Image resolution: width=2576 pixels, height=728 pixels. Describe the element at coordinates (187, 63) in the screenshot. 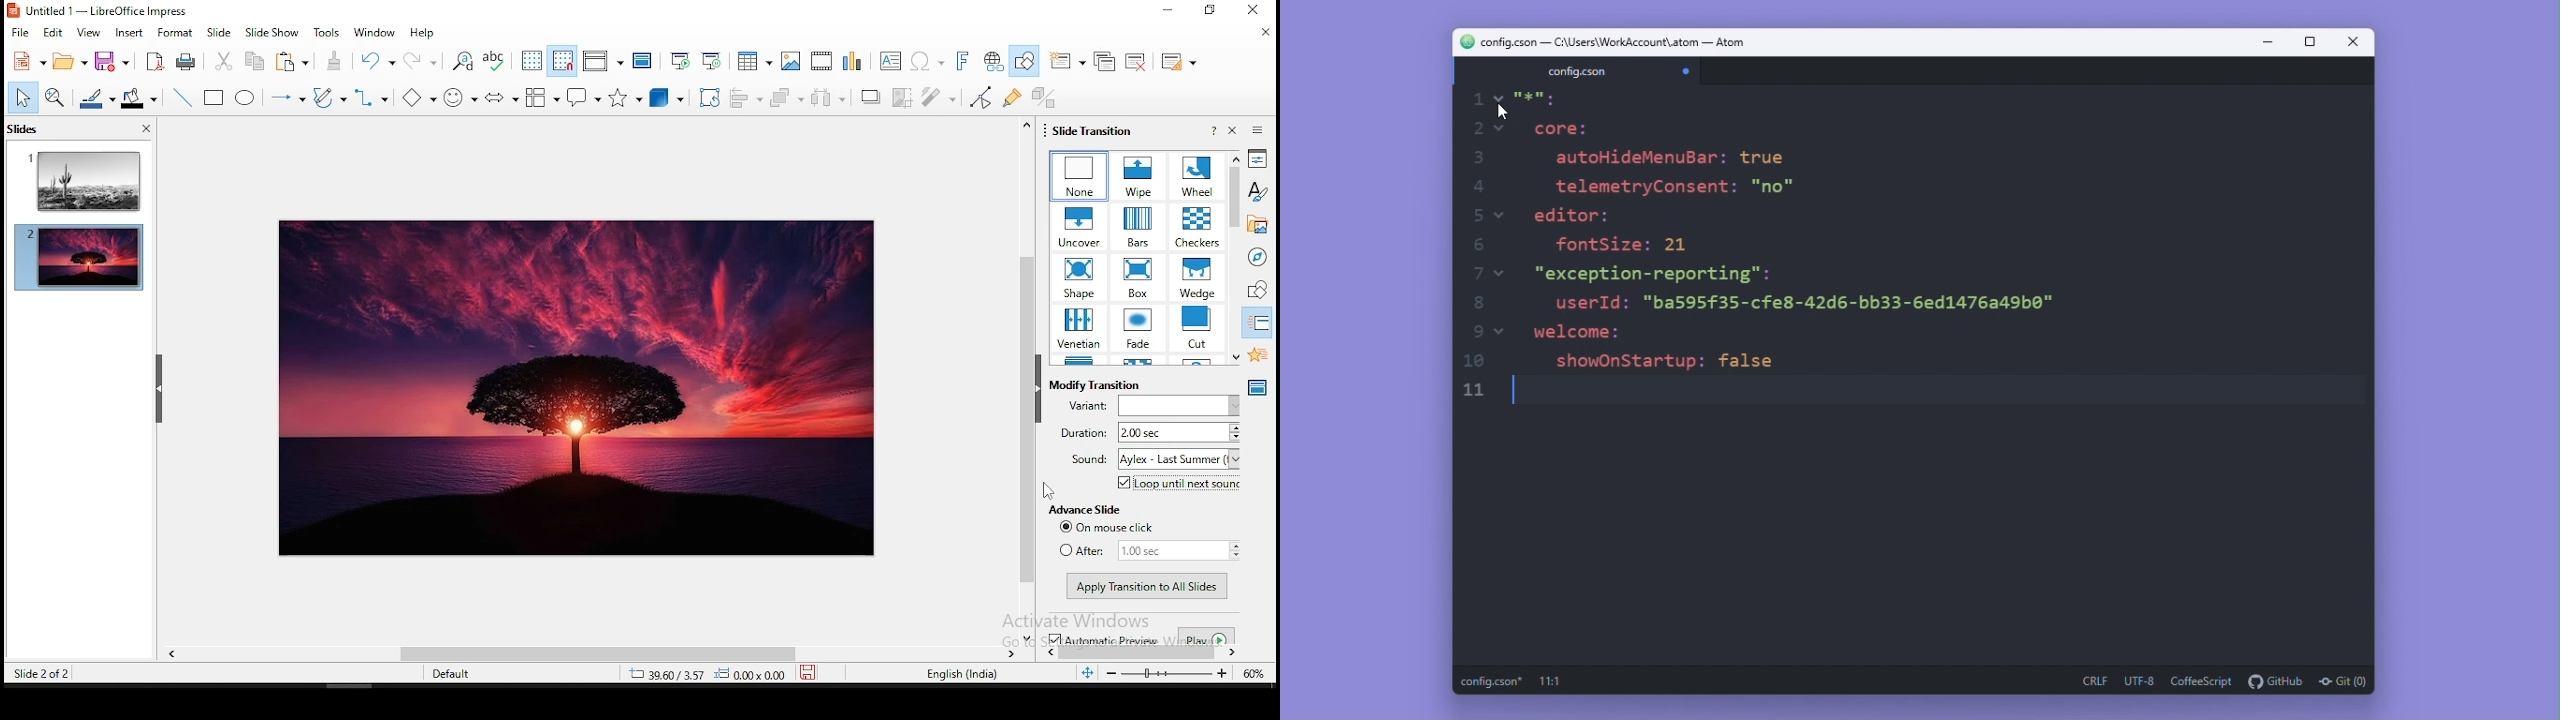

I see `print` at that location.